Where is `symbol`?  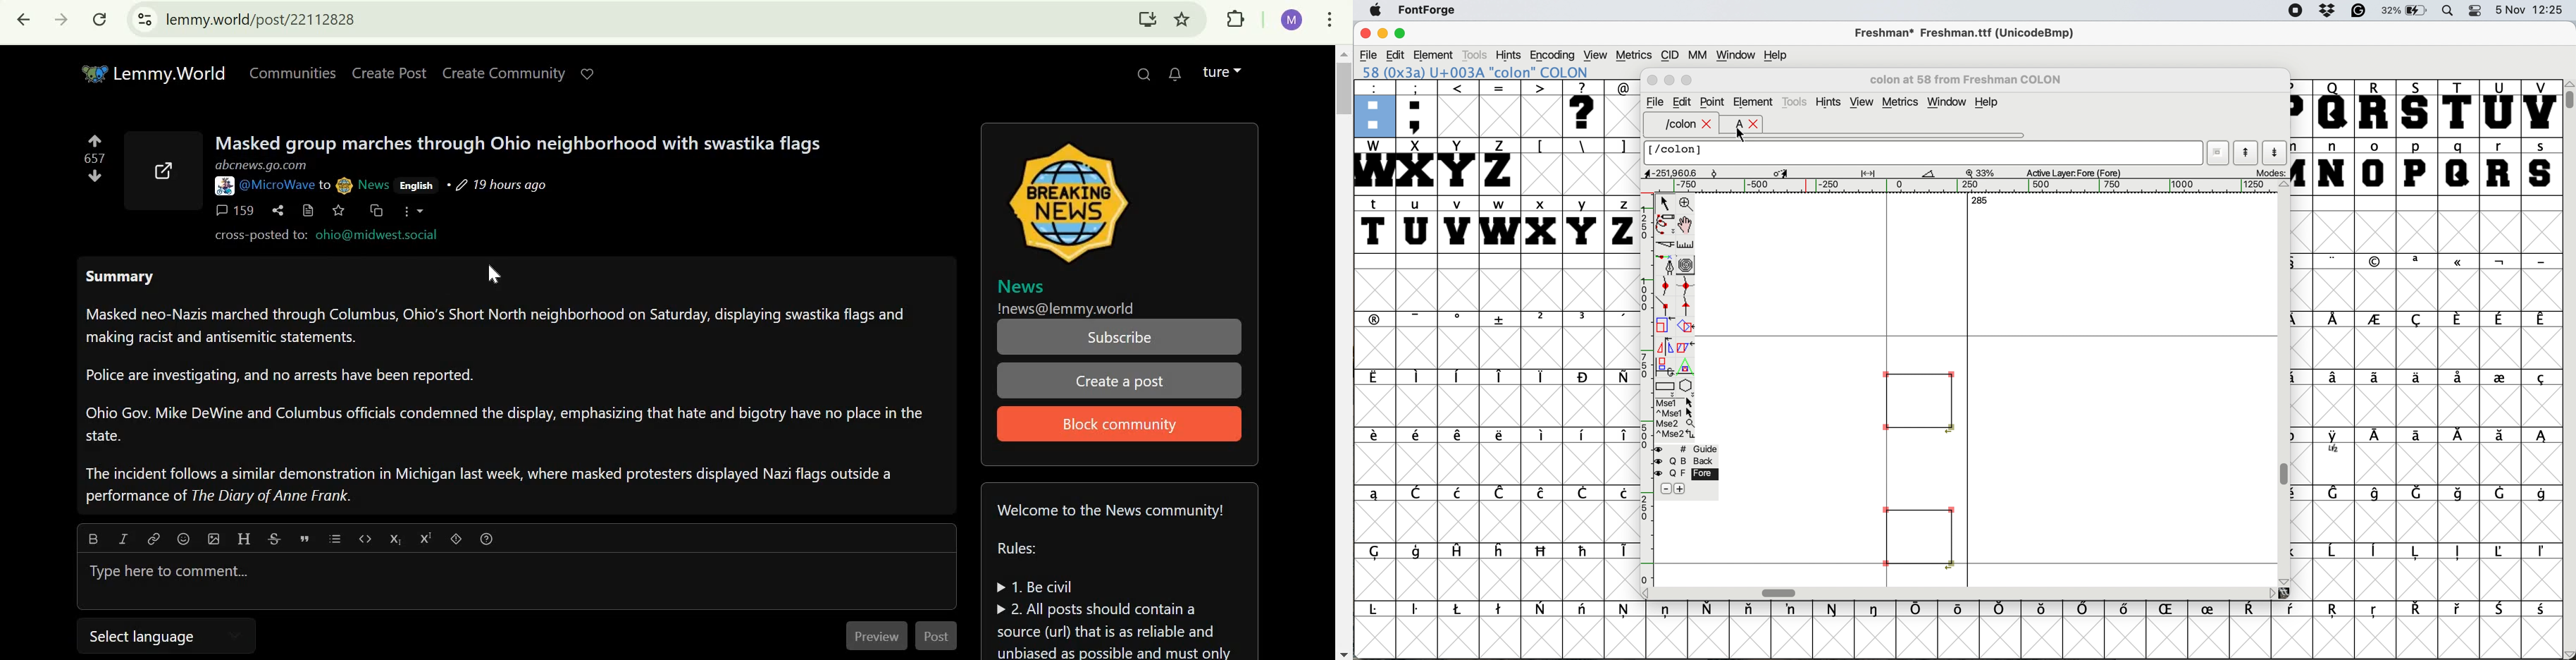 symbol is located at coordinates (1459, 376).